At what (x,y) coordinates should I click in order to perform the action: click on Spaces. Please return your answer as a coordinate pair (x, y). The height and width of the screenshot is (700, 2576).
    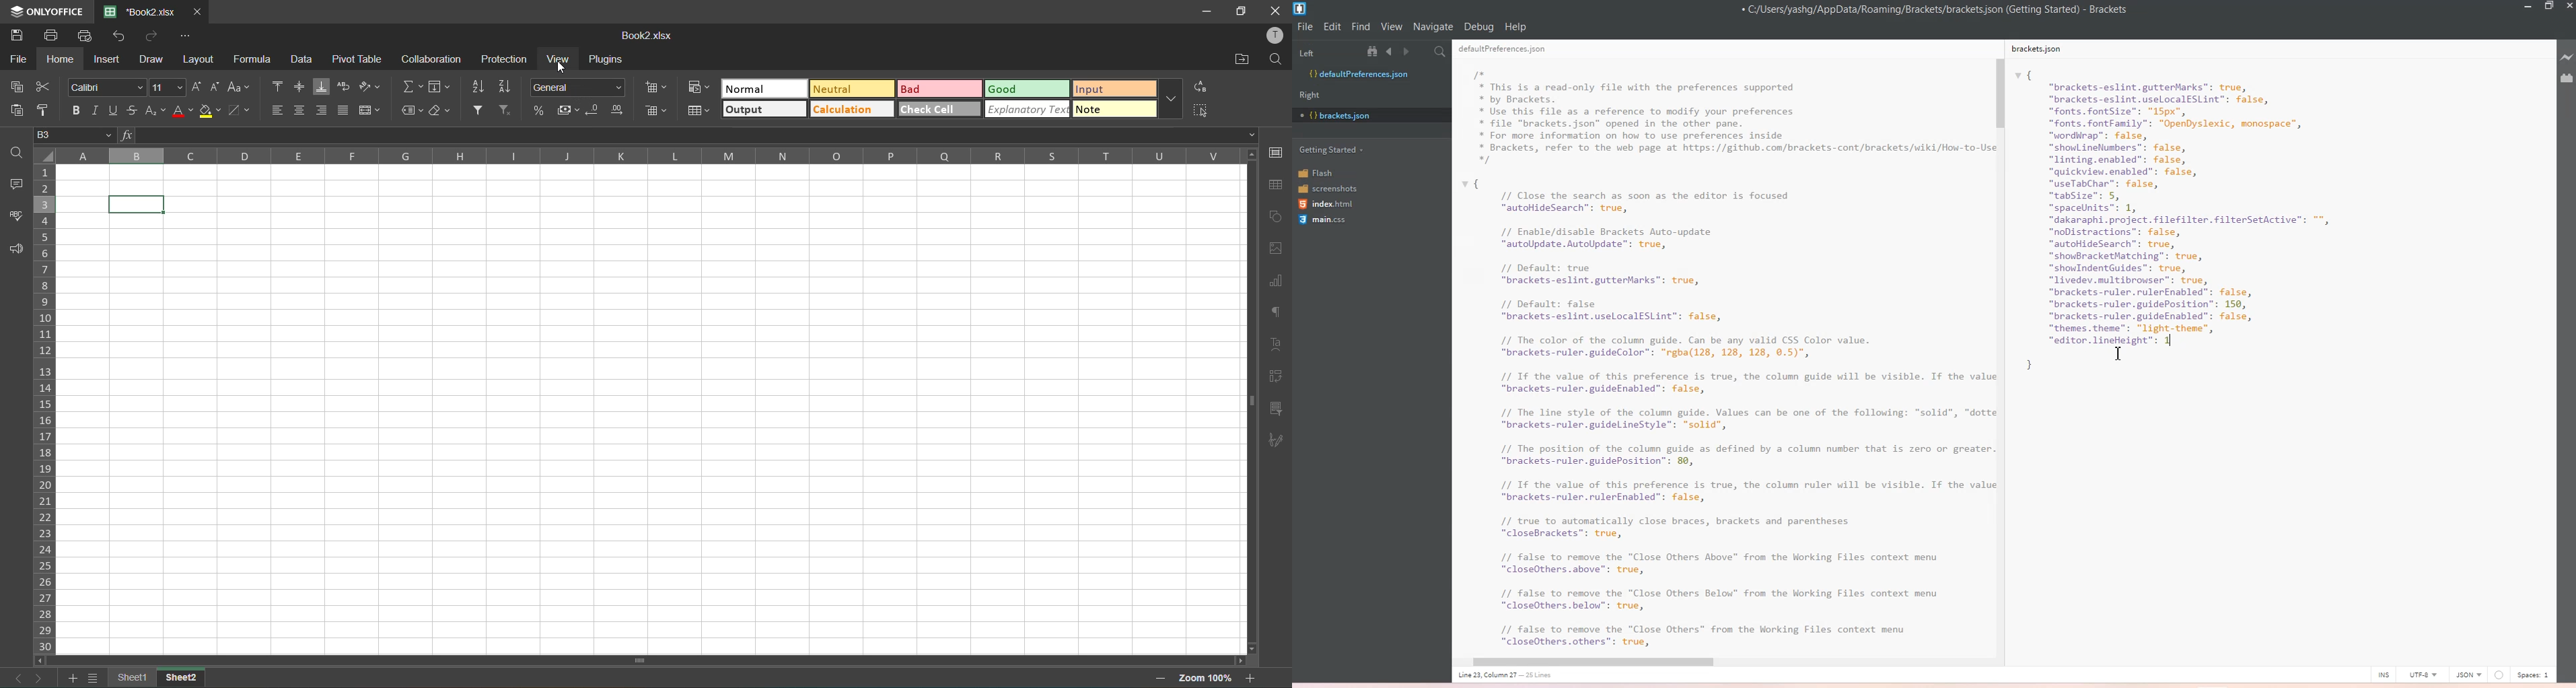
    Looking at the image, I should click on (2536, 674).